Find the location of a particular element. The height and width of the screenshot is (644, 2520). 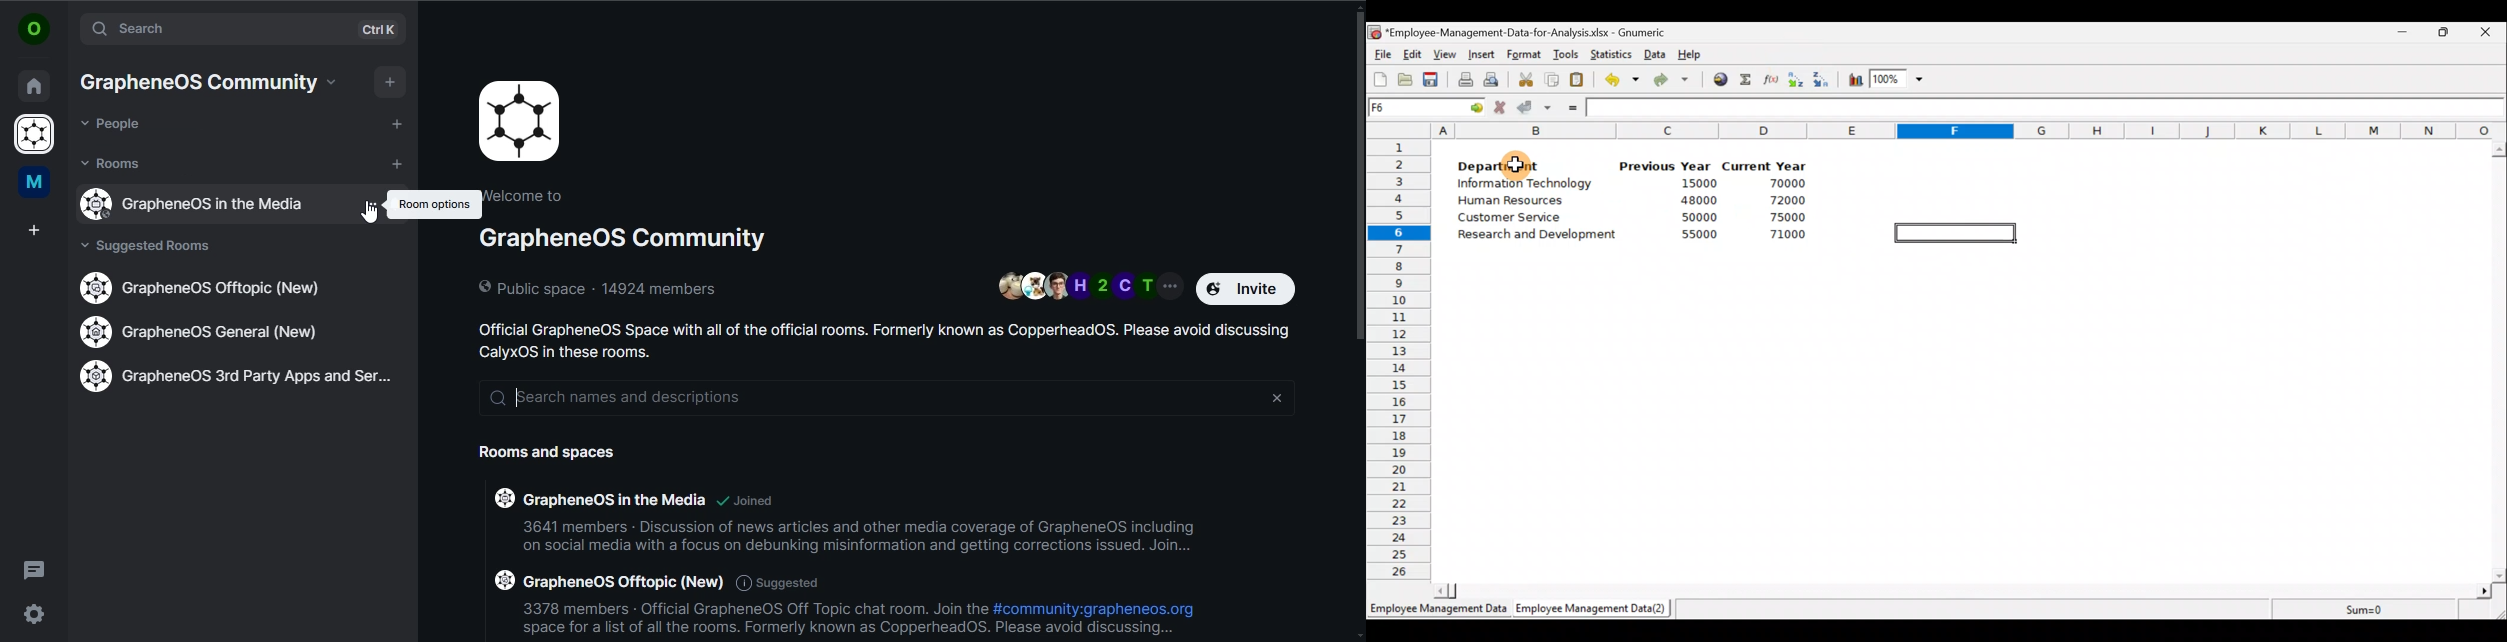

Open a file is located at coordinates (1408, 81).